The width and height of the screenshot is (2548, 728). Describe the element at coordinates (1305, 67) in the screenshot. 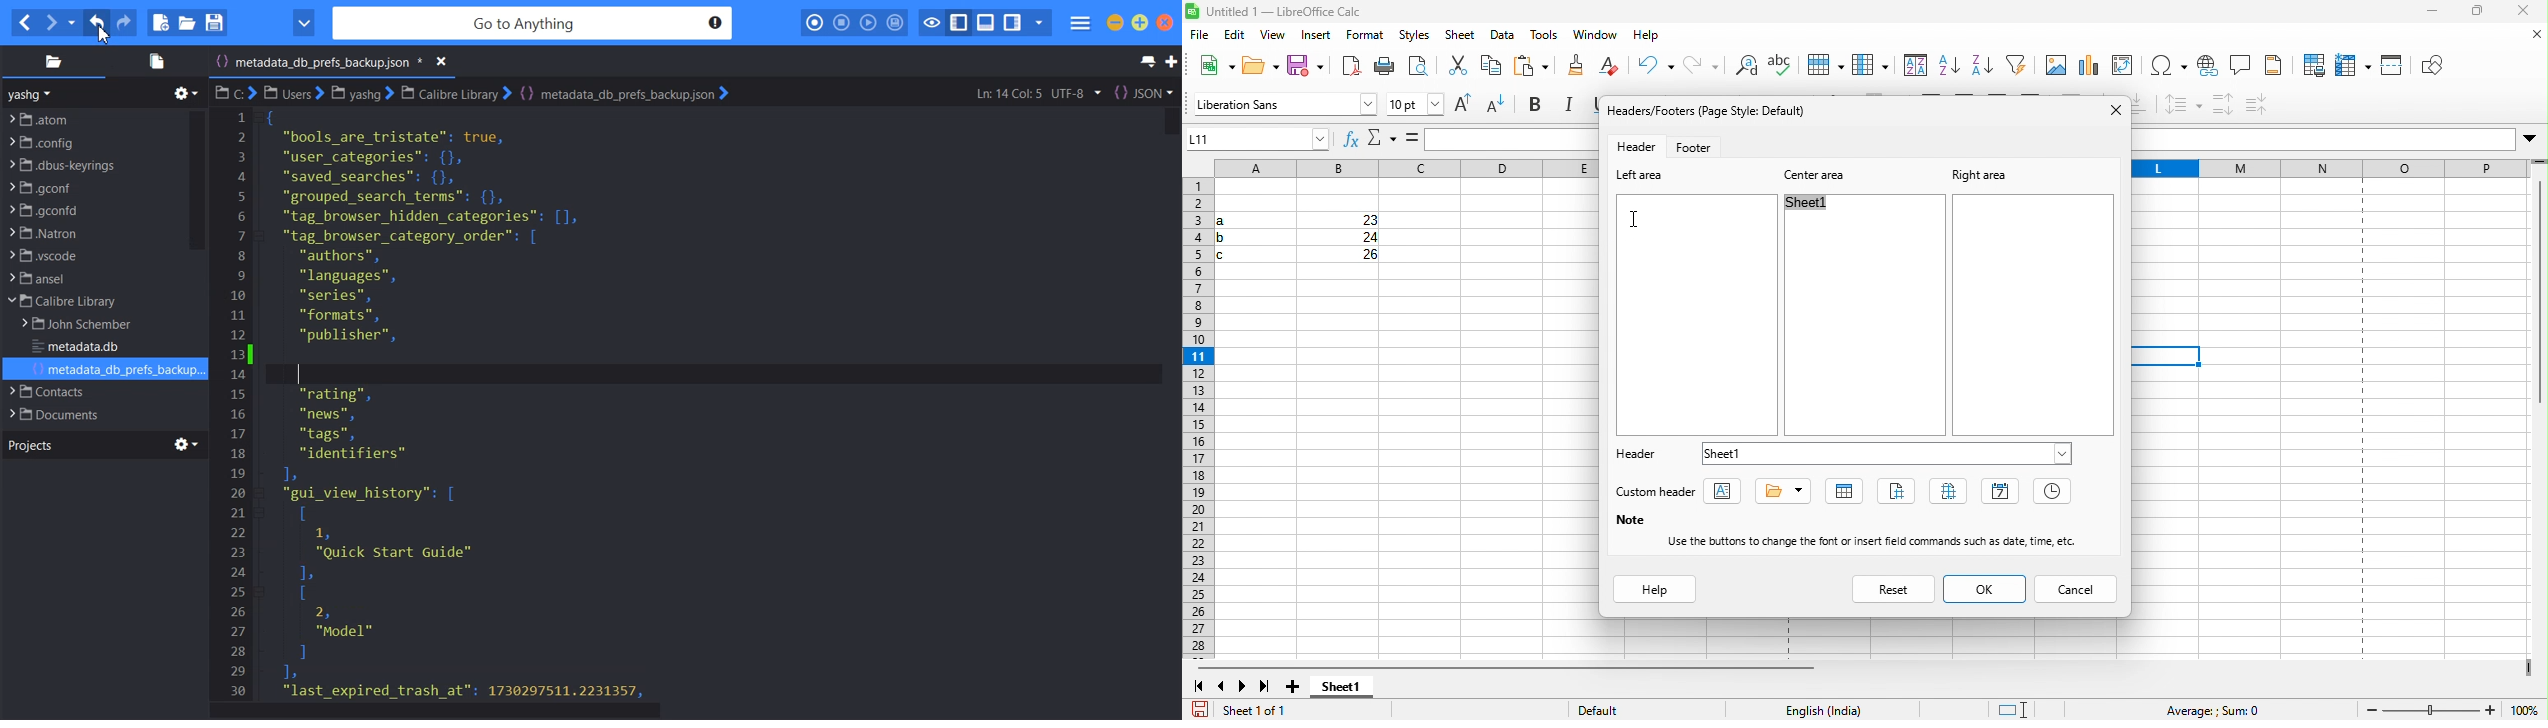

I see `save` at that location.